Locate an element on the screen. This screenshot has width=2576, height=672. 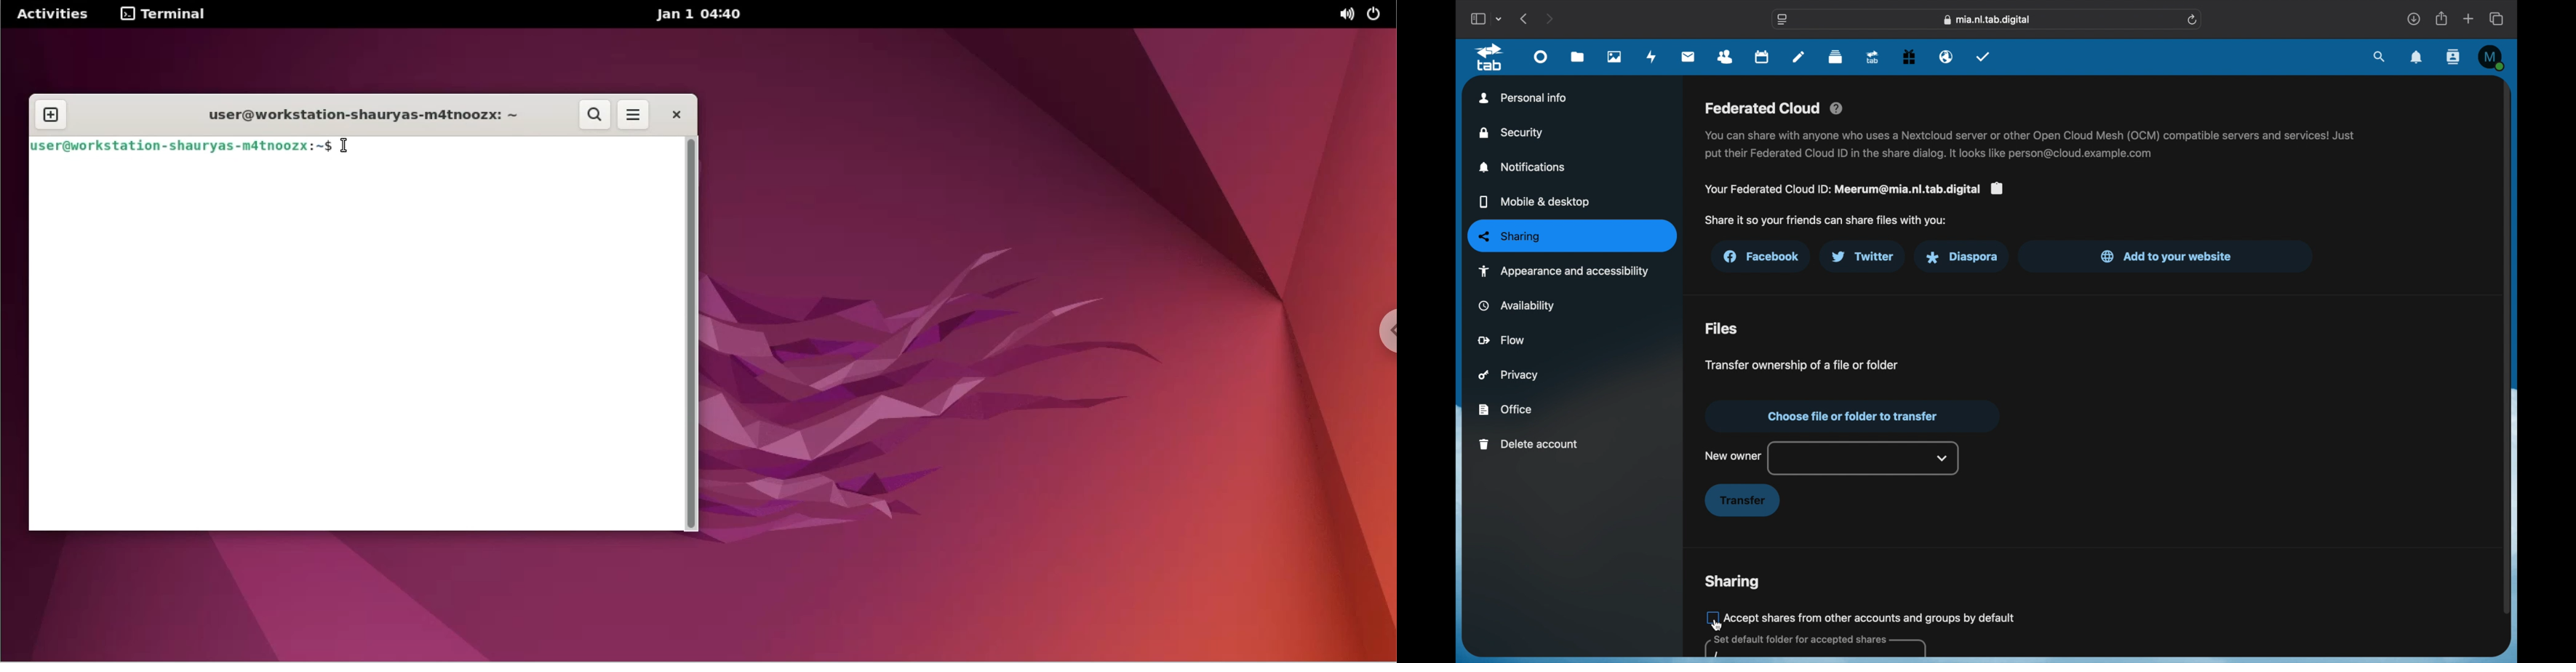
availability is located at coordinates (1517, 305).